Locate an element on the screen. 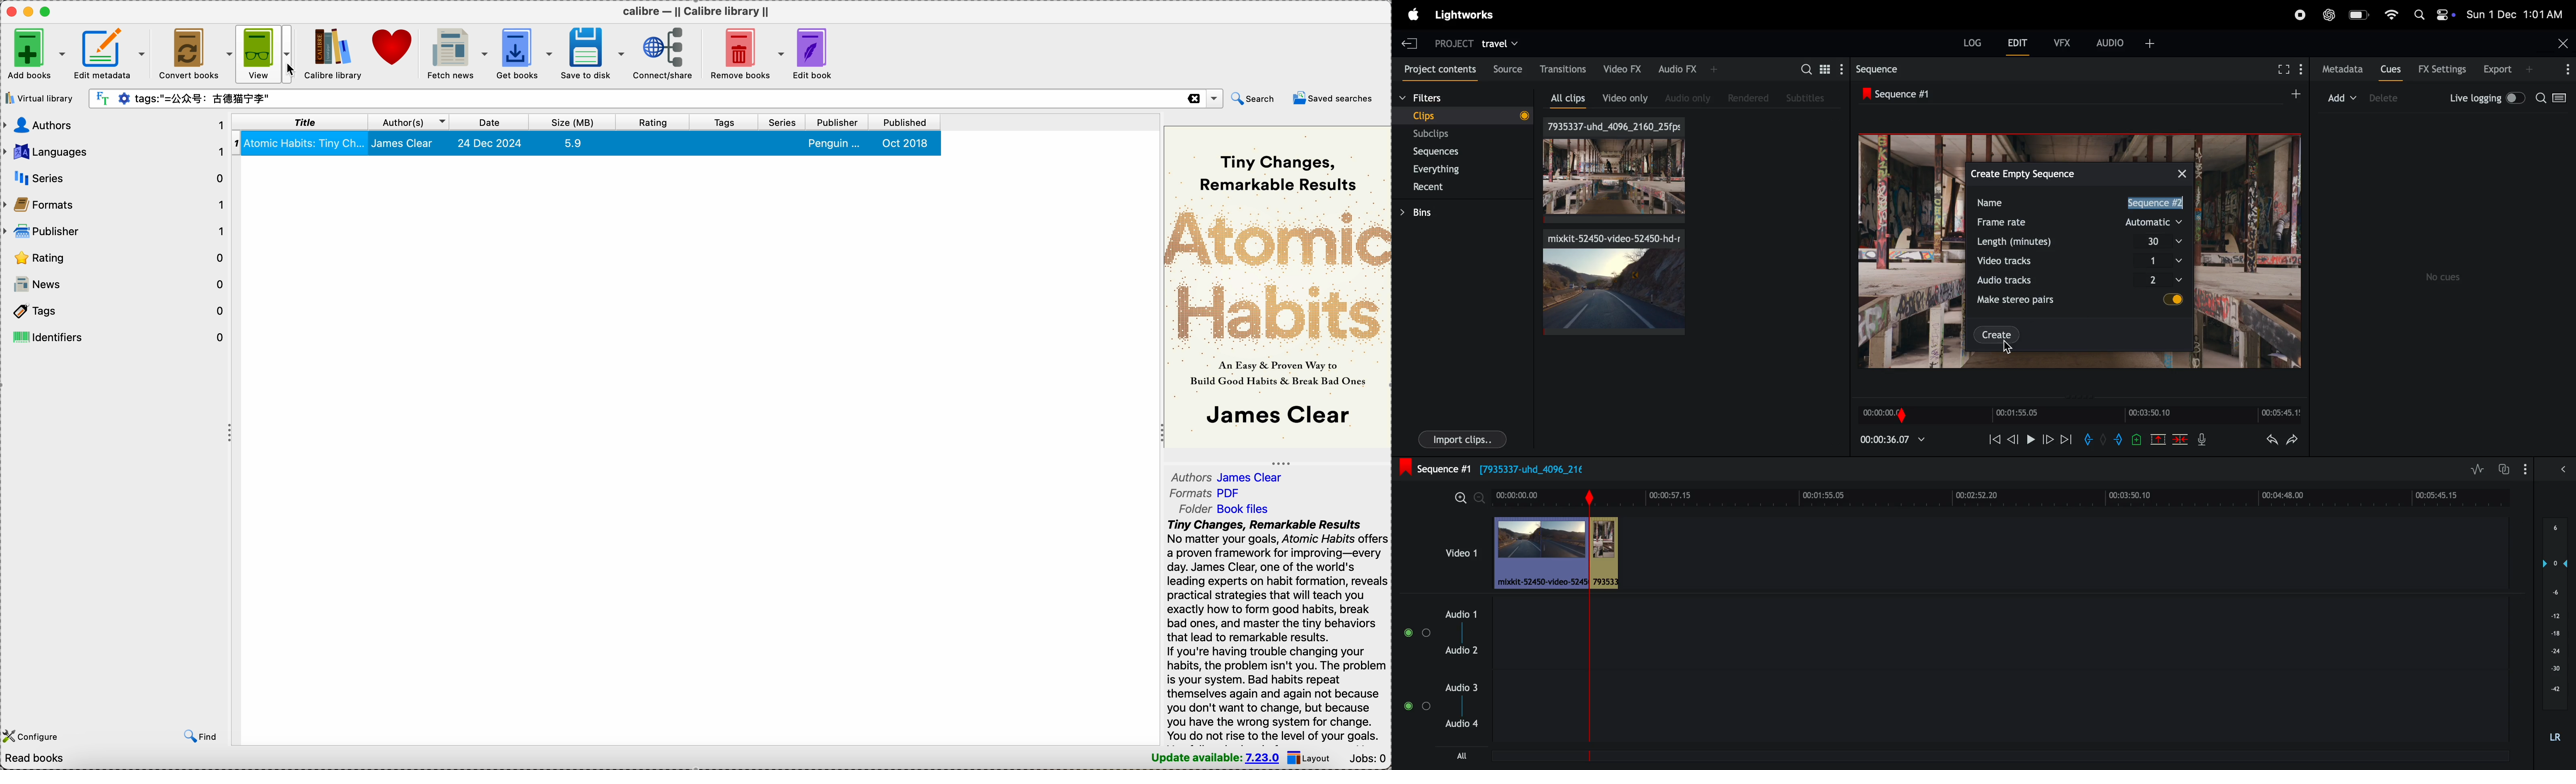  get books is located at coordinates (525, 51).